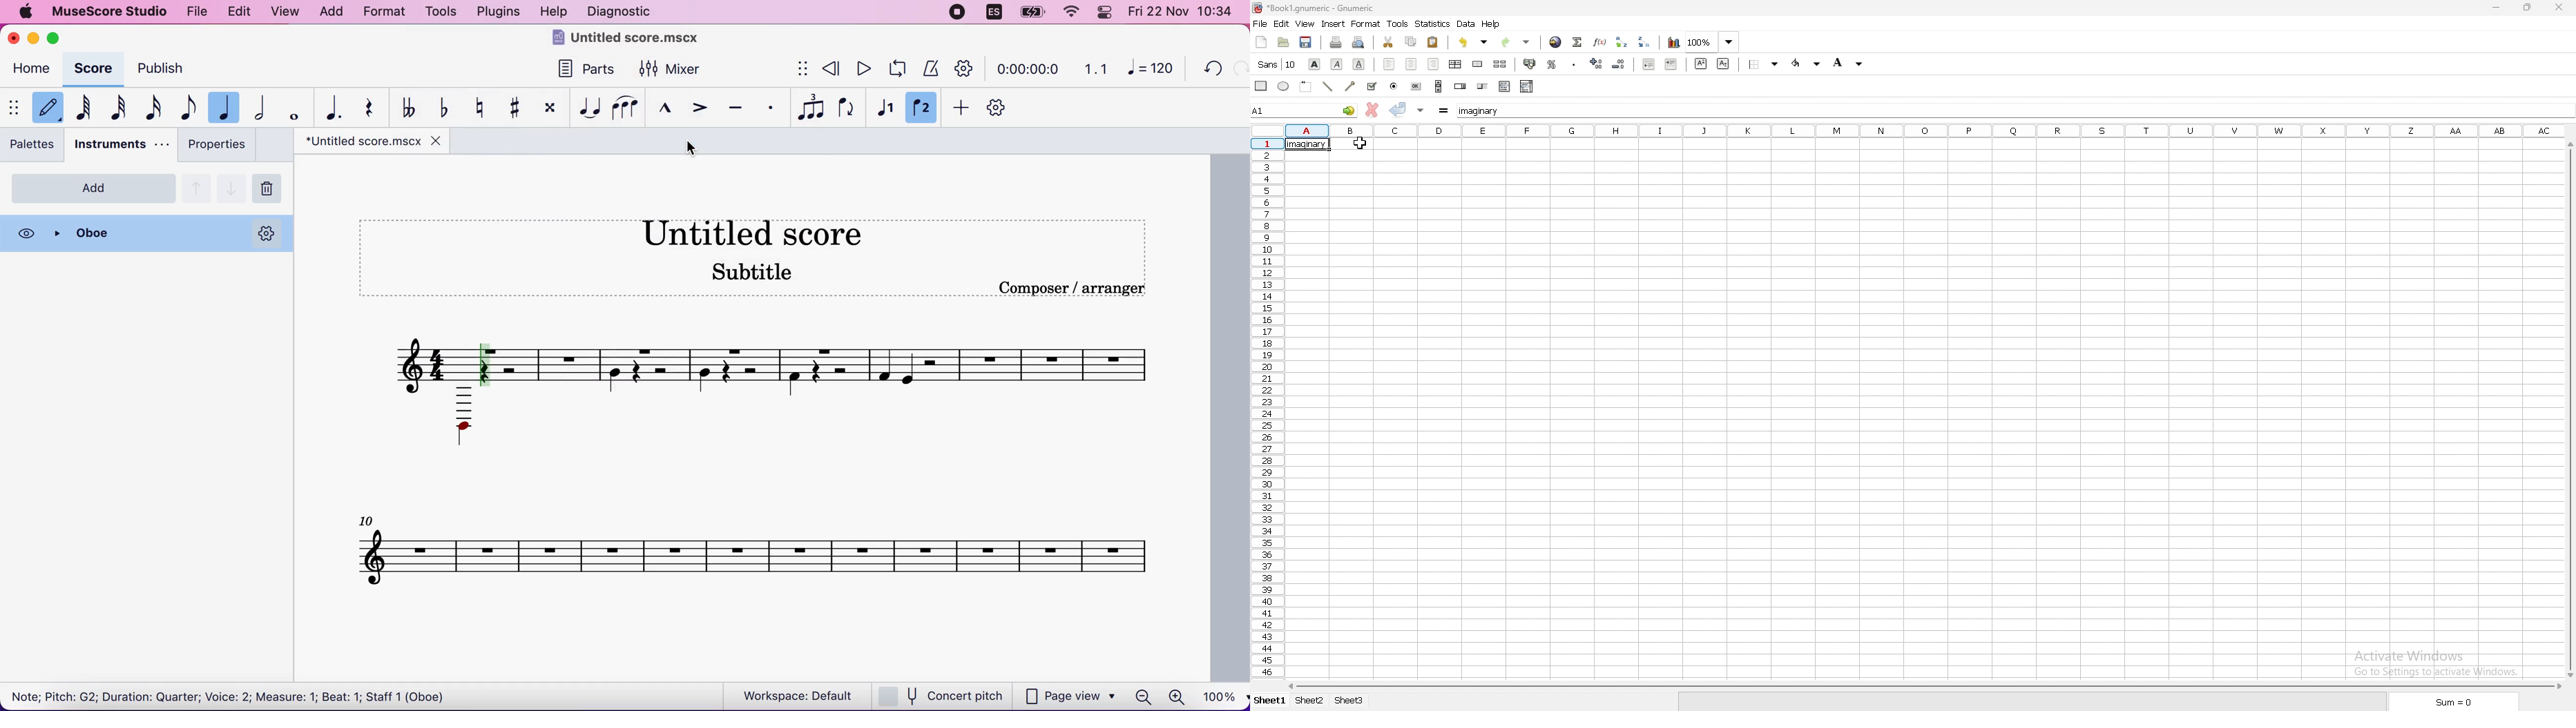 This screenshot has height=728, width=2576. I want to click on split merged cells, so click(1500, 64).